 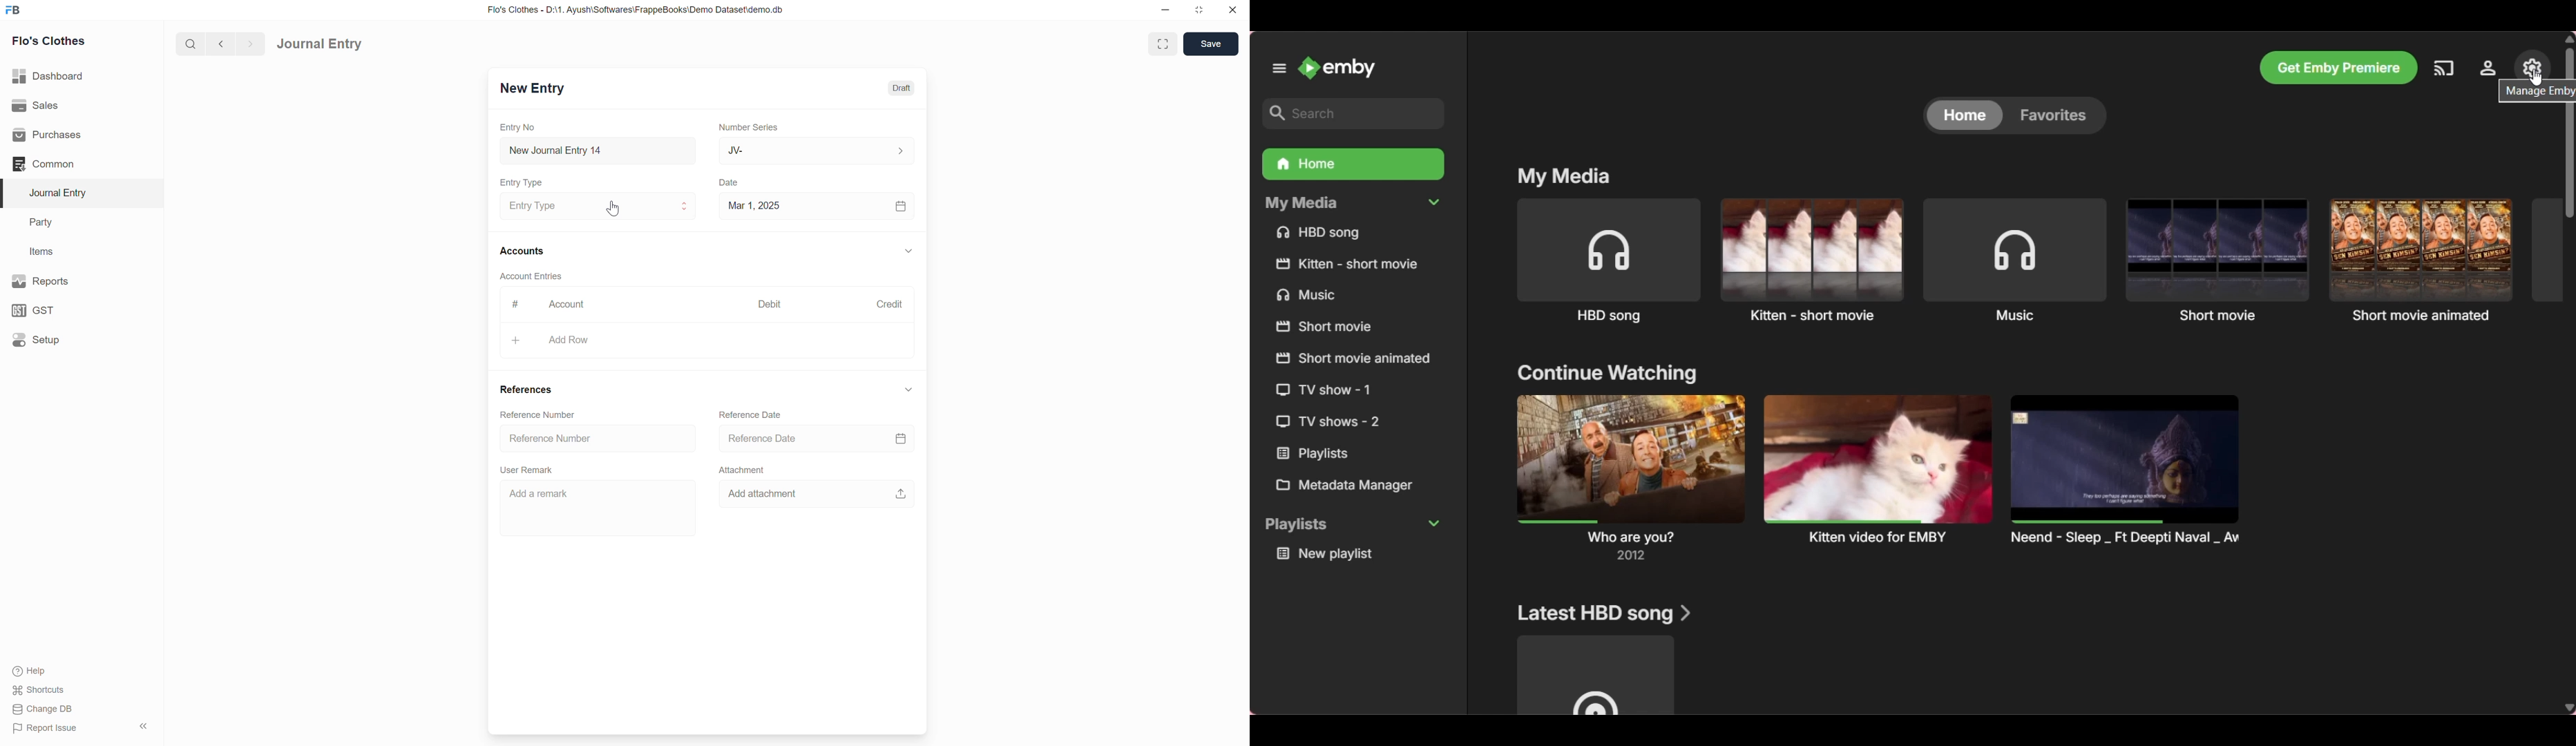 What do you see at coordinates (573, 437) in the screenshot?
I see `Reference number` at bounding box center [573, 437].